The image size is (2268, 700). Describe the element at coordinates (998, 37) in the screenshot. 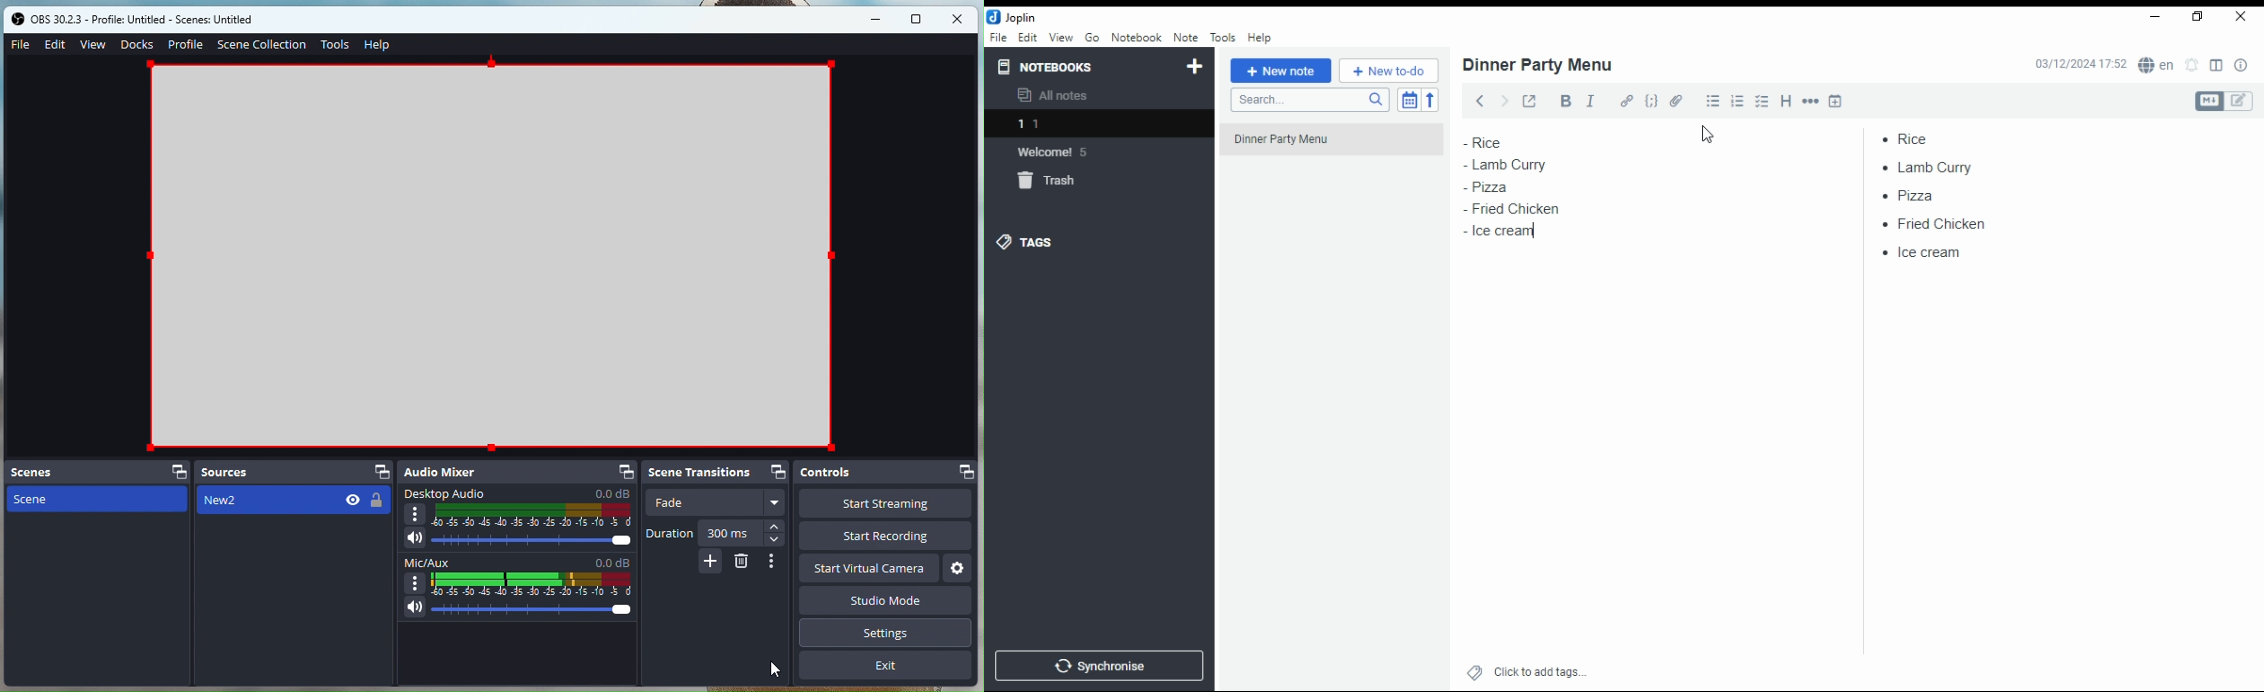

I see `file` at that location.